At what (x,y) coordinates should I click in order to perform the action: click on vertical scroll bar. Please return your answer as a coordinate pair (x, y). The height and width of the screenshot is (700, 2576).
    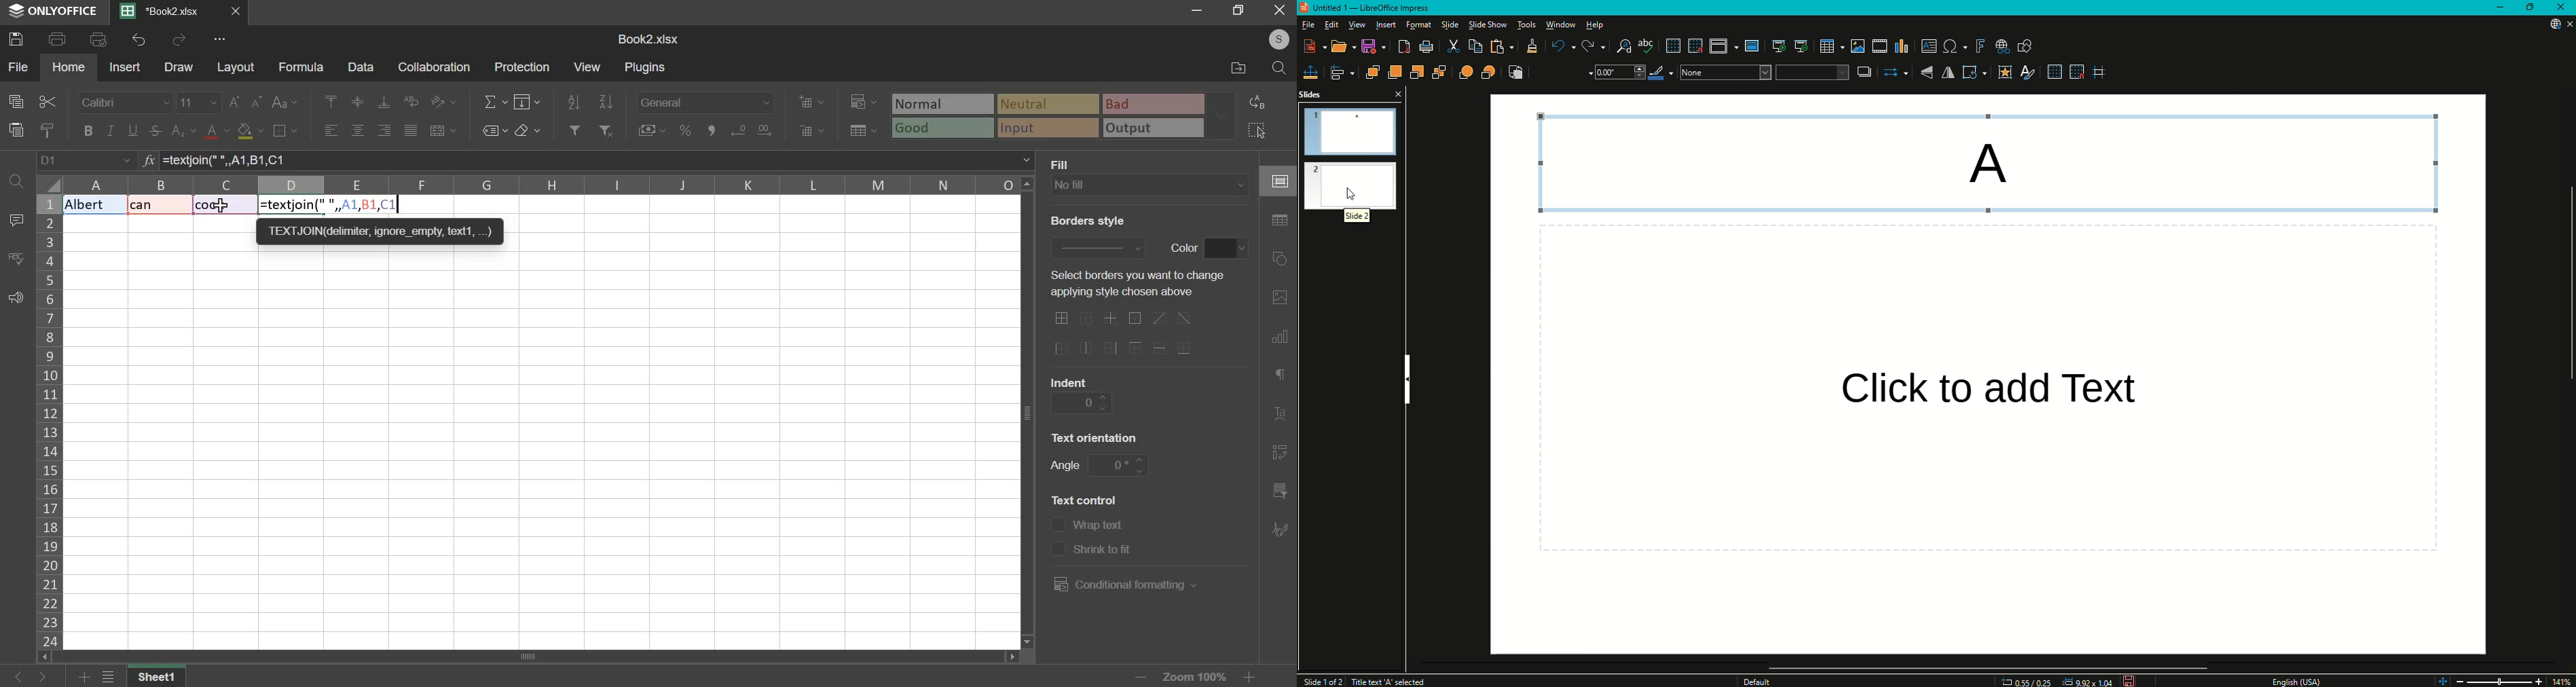
    Looking at the image, I should click on (1030, 411).